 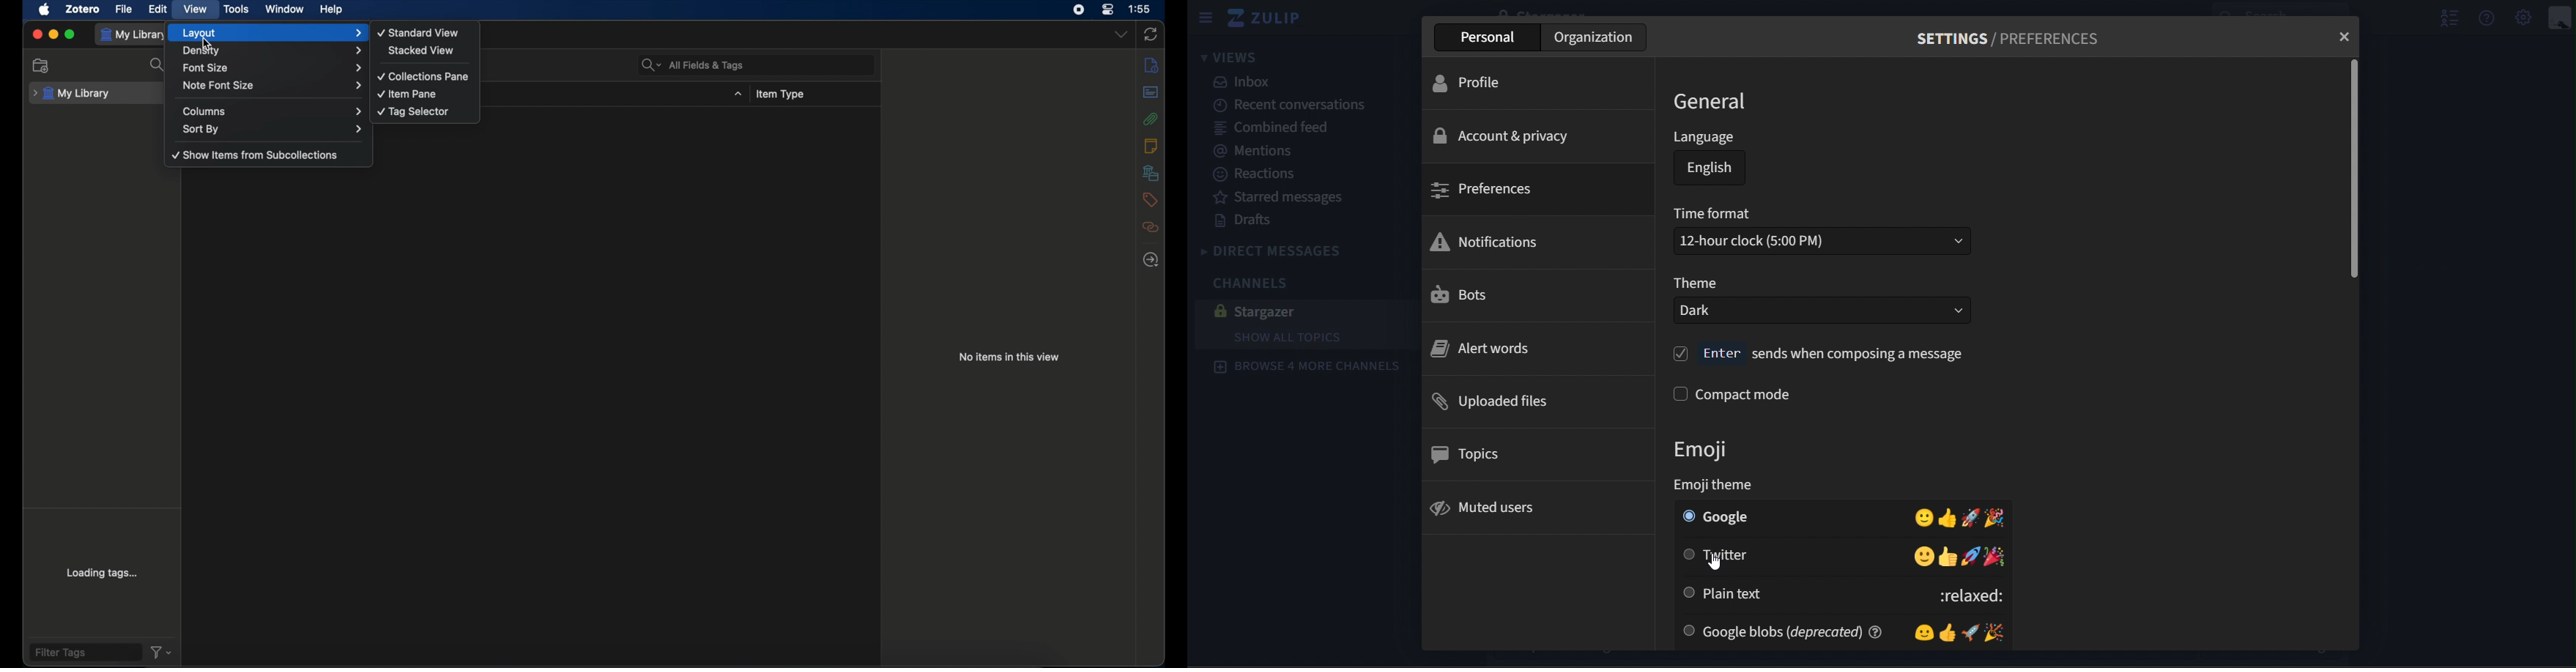 What do you see at coordinates (1152, 146) in the screenshot?
I see `notes` at bounding box center [1152, 146].